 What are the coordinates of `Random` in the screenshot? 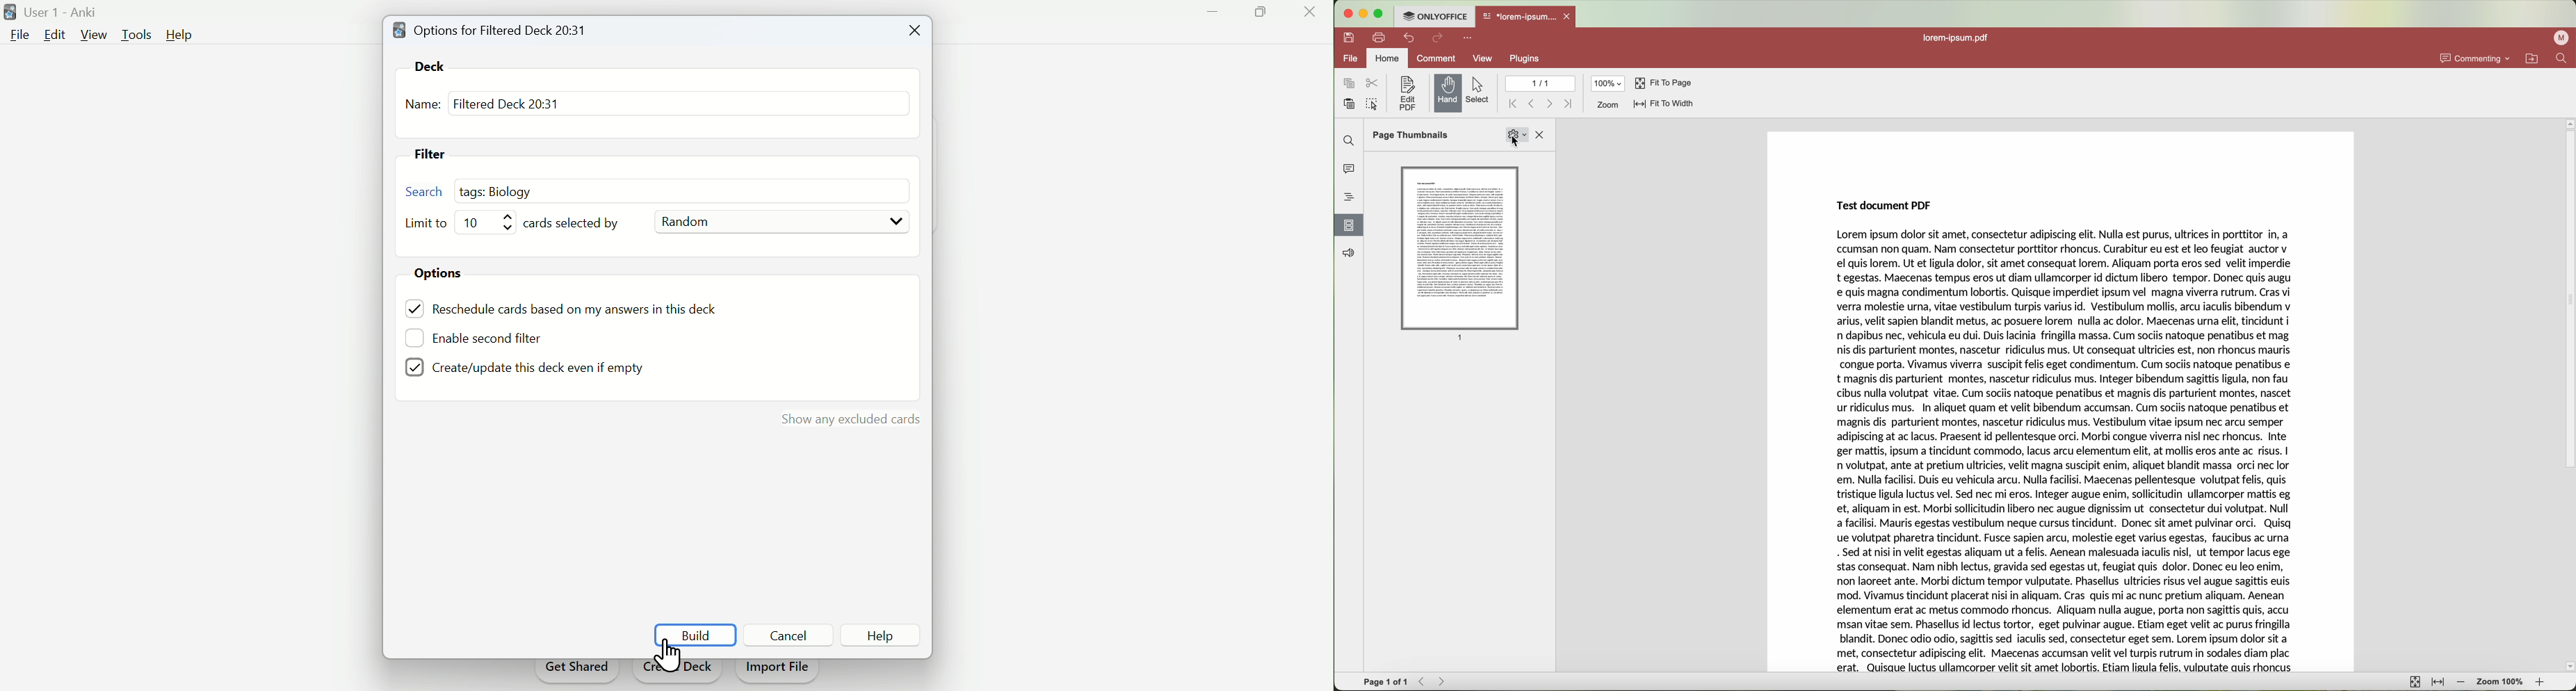 It's located at (781, 222).